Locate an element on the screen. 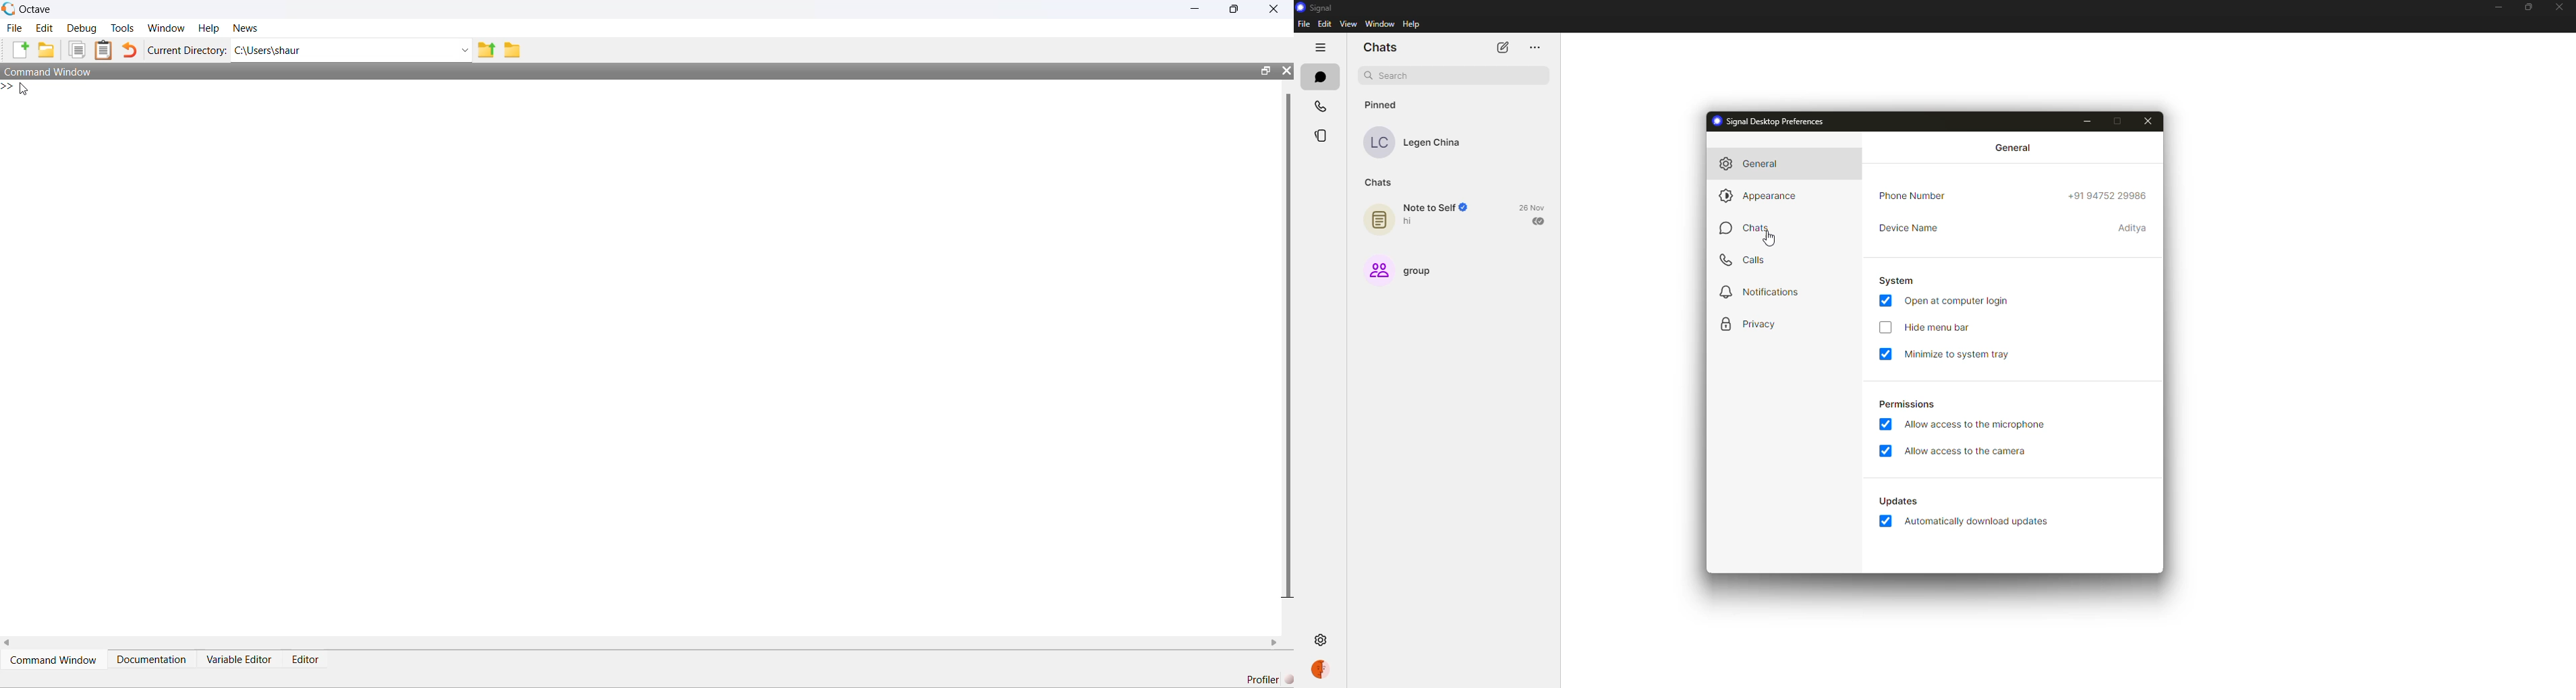 The width and height of the screenshot is (2576, 700). folder is located at coordinates (512, 51).